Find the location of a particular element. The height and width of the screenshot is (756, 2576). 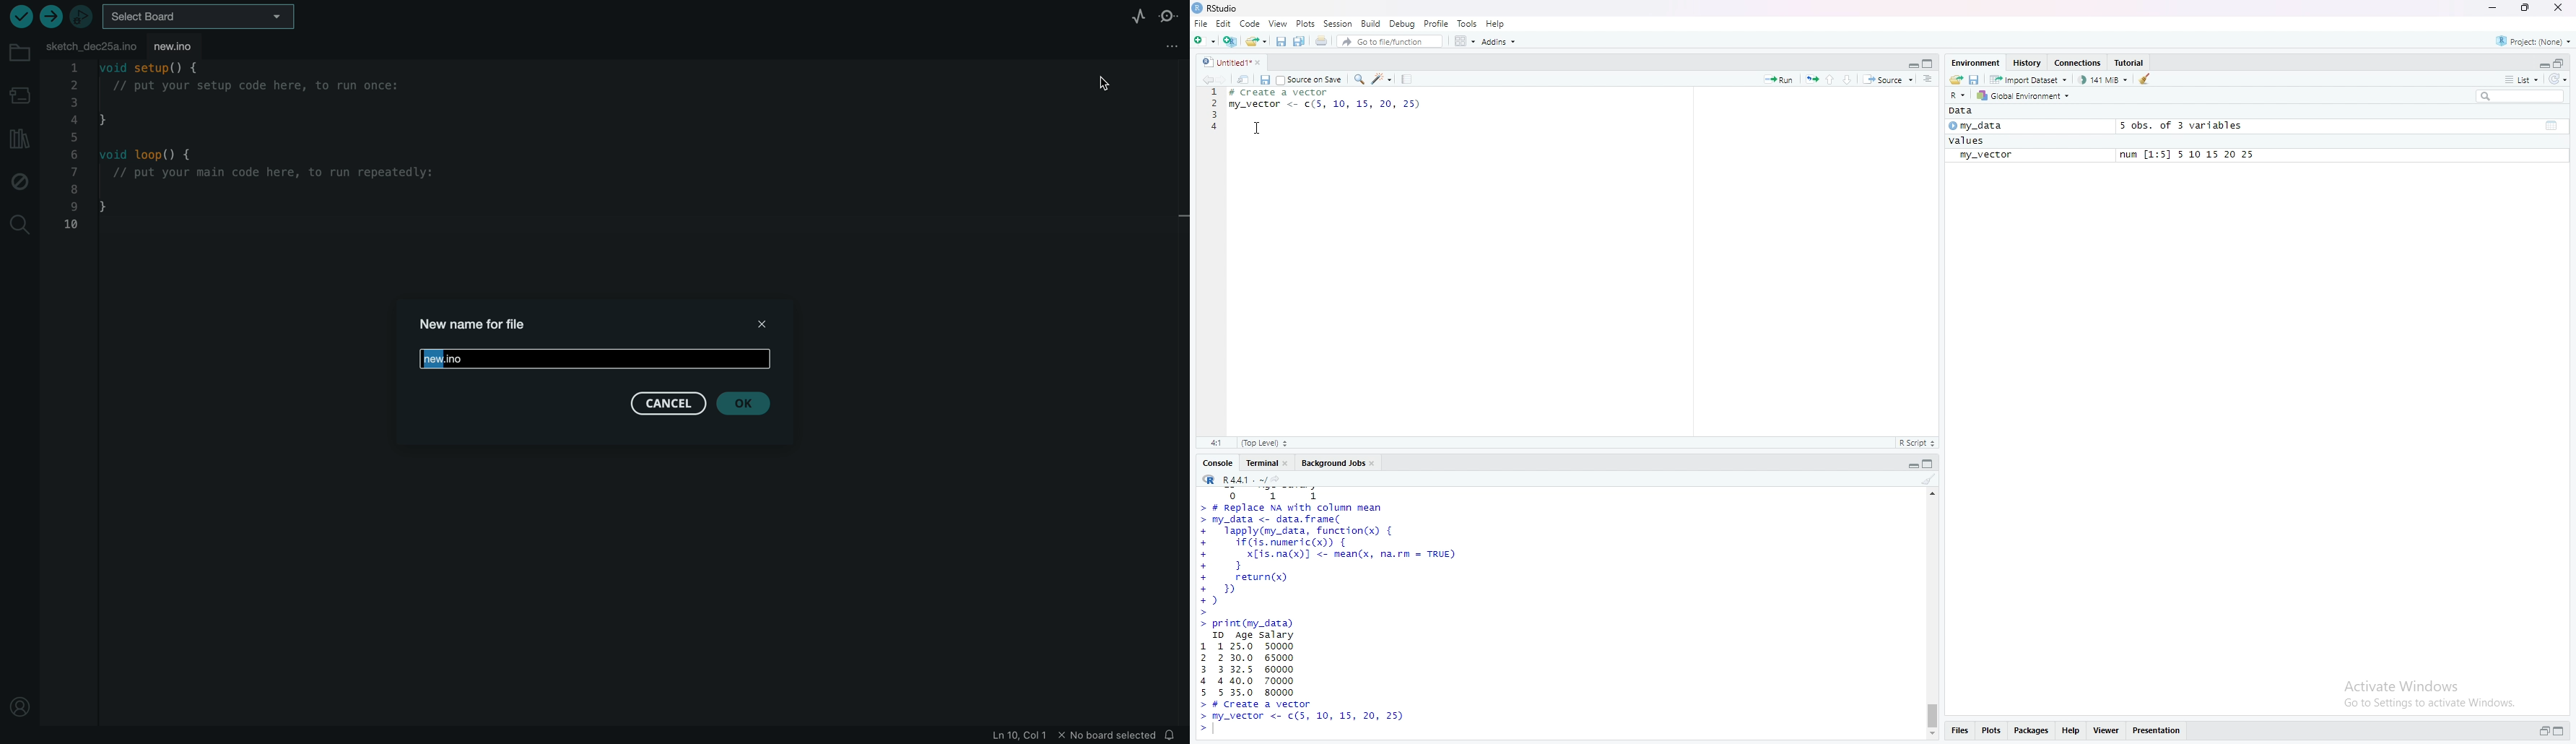

scrollbar is located at coordinates (1932, 613).